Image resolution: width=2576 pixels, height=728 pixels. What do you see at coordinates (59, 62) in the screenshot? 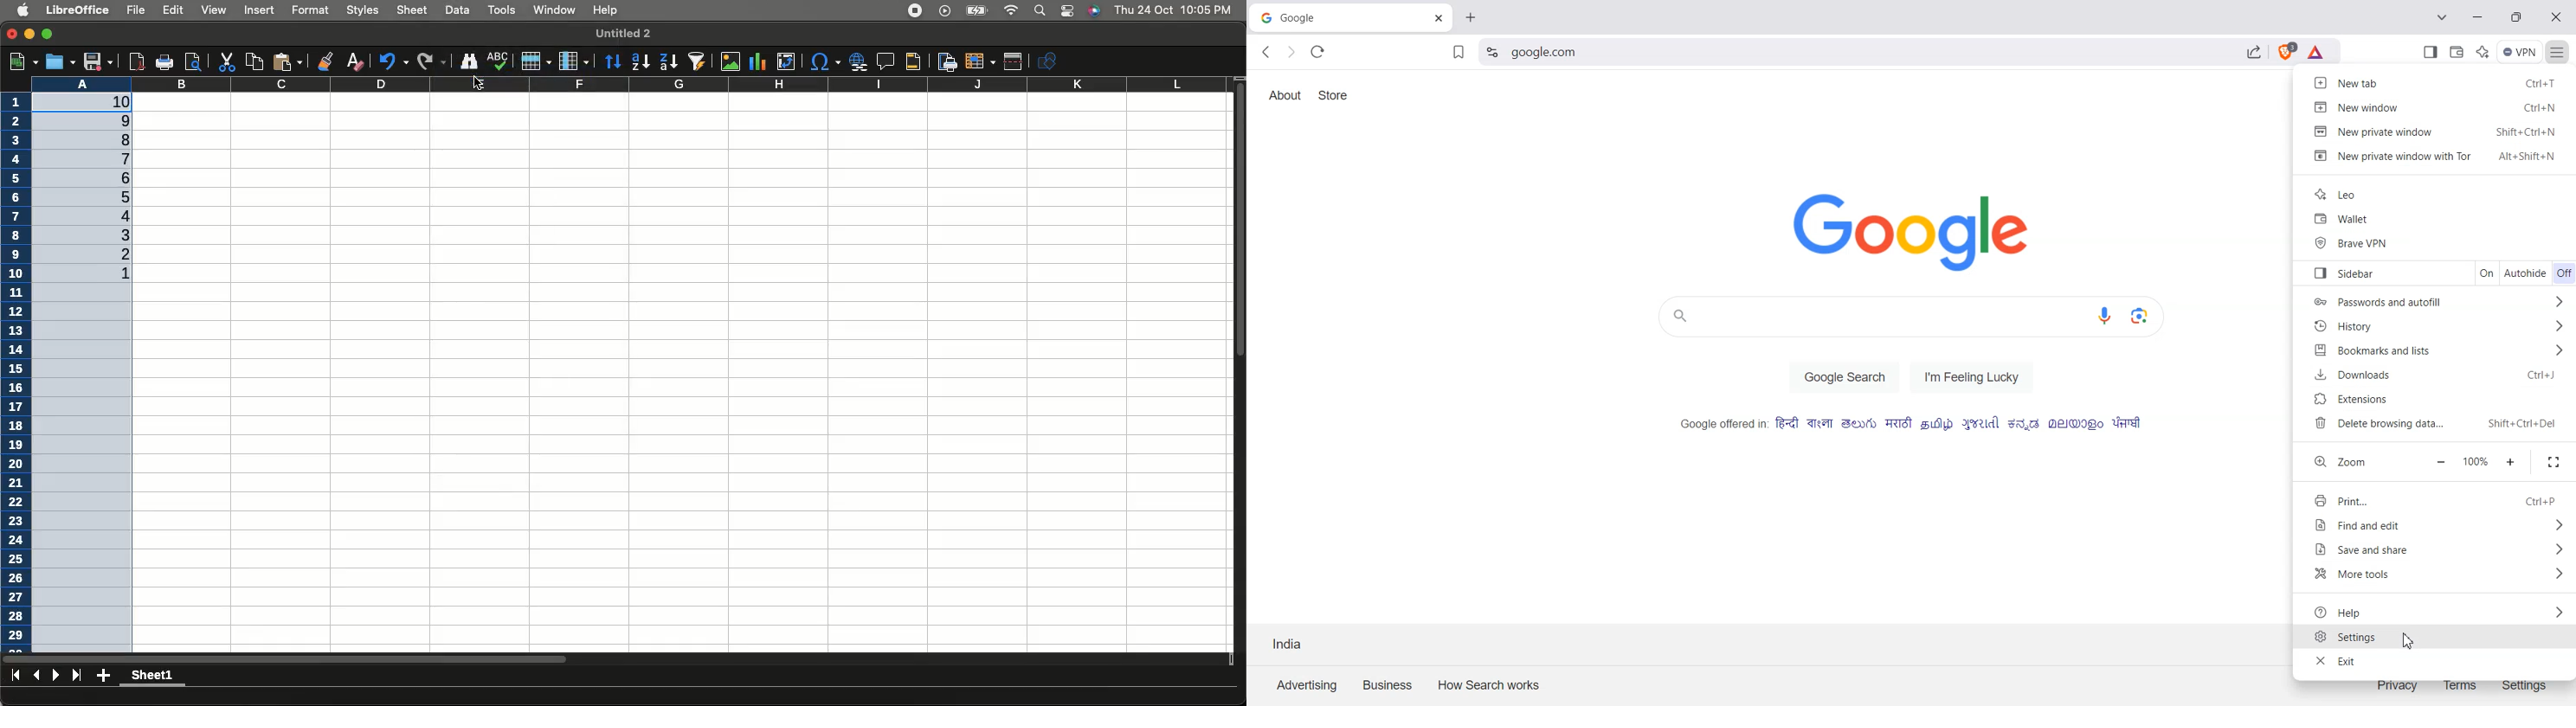
I see `Open` at bounding box center [59, 62].